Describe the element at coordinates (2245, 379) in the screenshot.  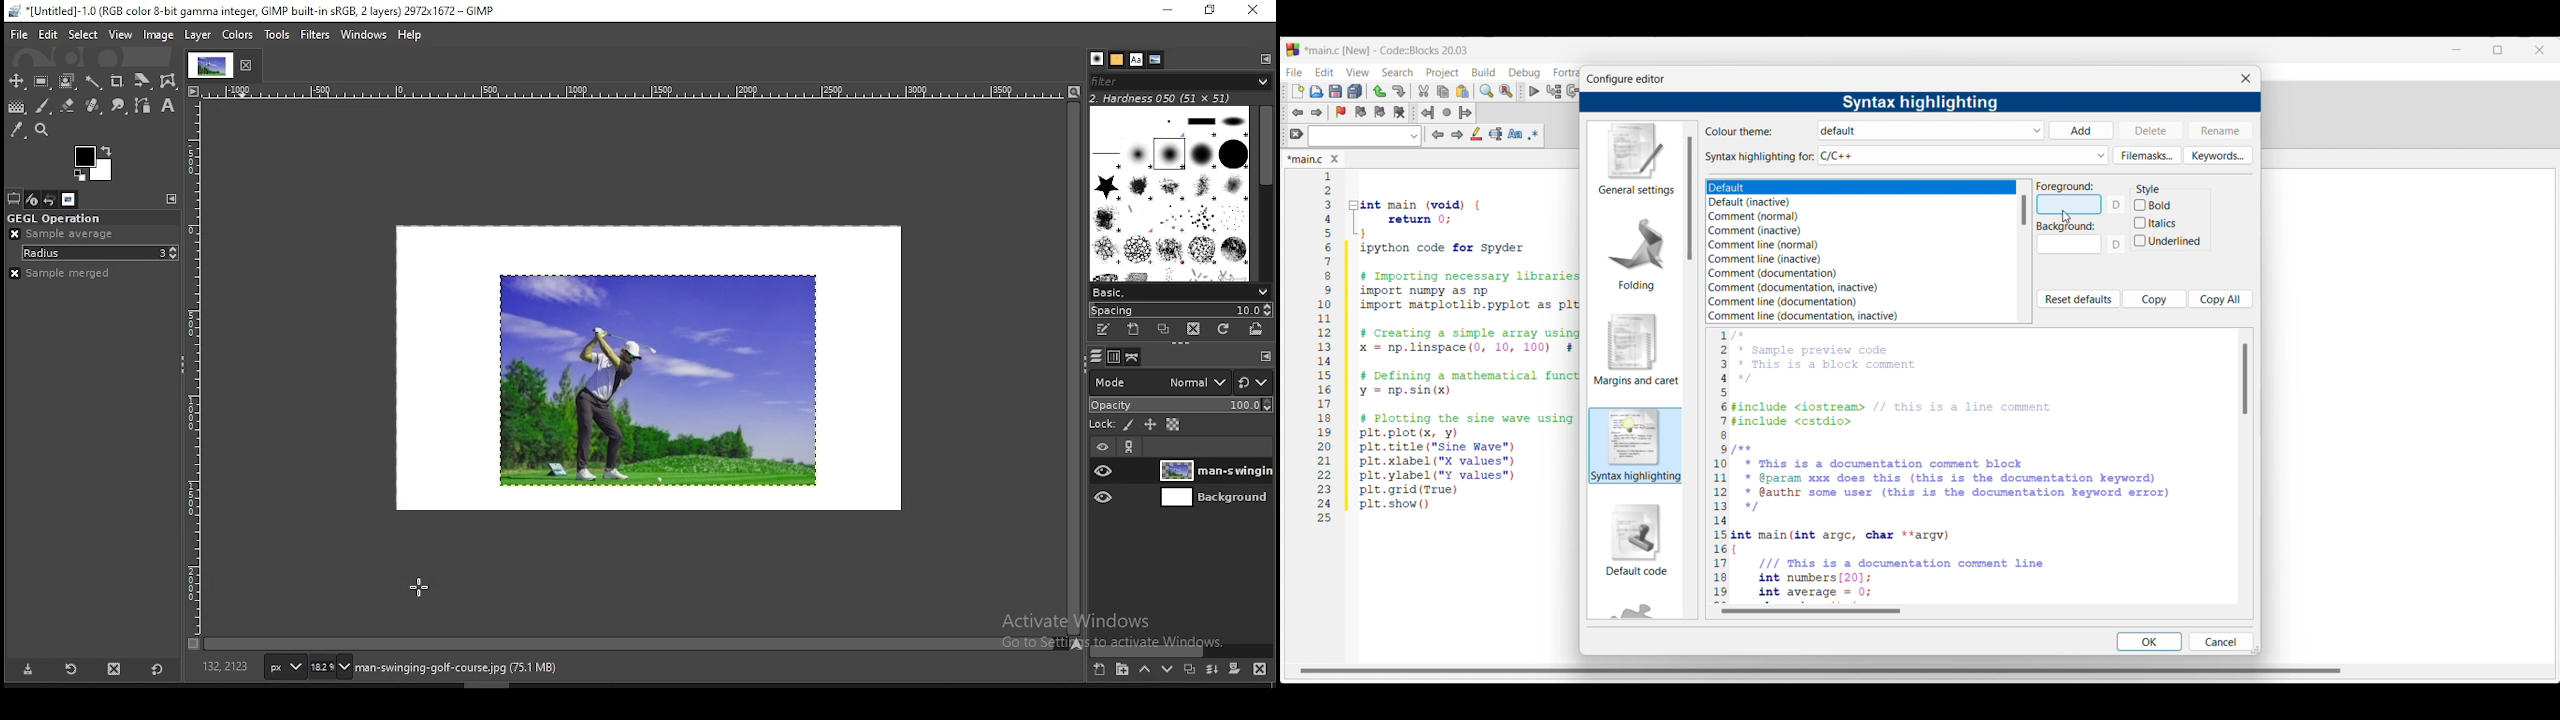
I see `Vertical slide bar` at that location.